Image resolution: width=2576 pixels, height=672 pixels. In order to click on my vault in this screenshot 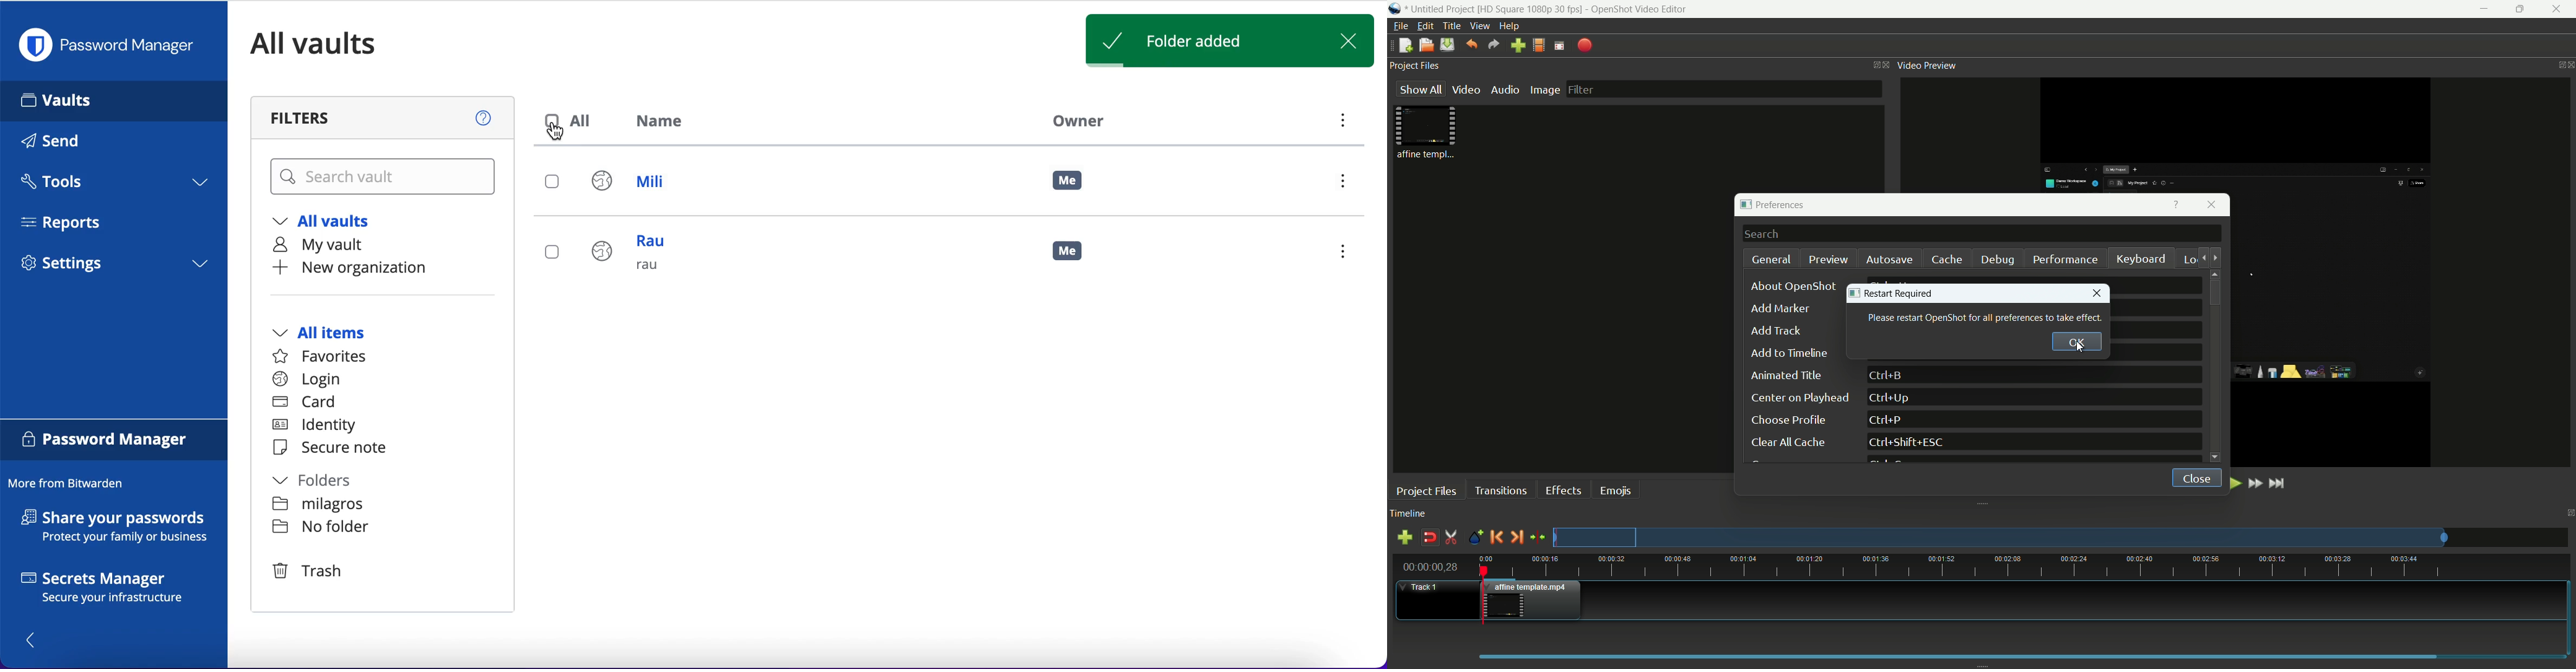, I will do `click(330, 247)`.